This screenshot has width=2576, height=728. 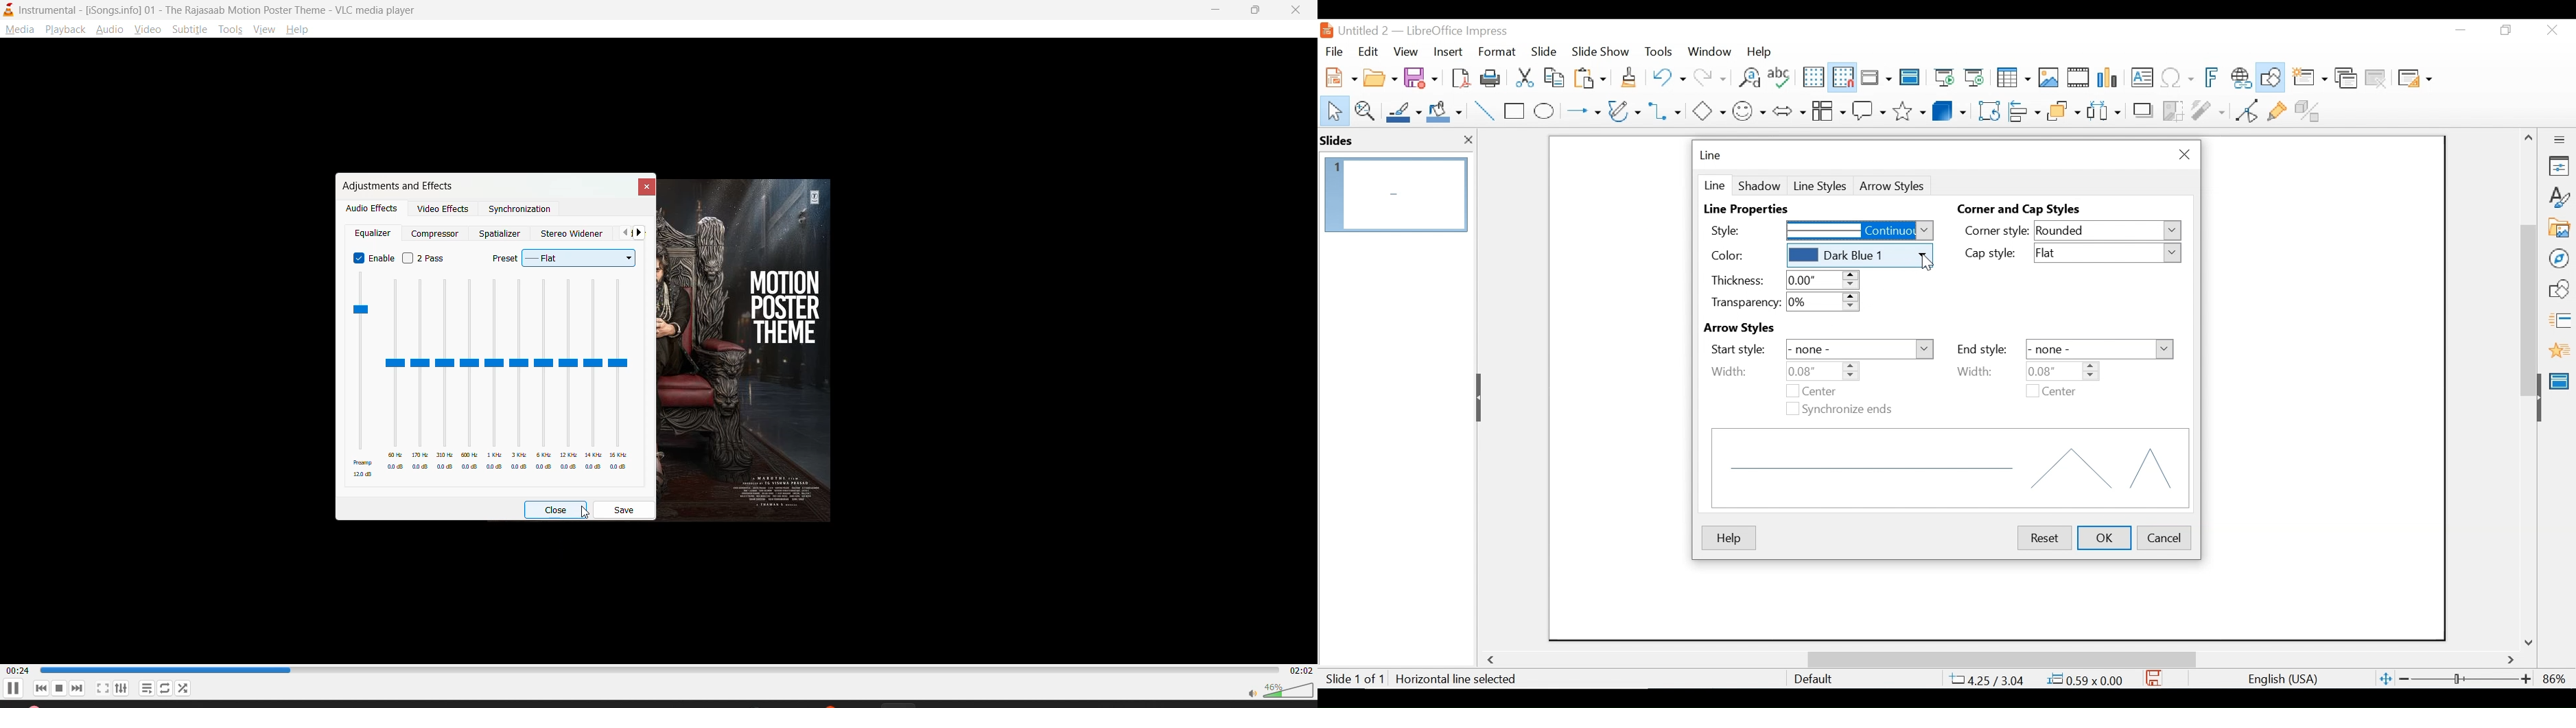 What do you see at coordinates (1823, 302) in the screenshot?
I see `0%` at bounding box center [1823, 302].